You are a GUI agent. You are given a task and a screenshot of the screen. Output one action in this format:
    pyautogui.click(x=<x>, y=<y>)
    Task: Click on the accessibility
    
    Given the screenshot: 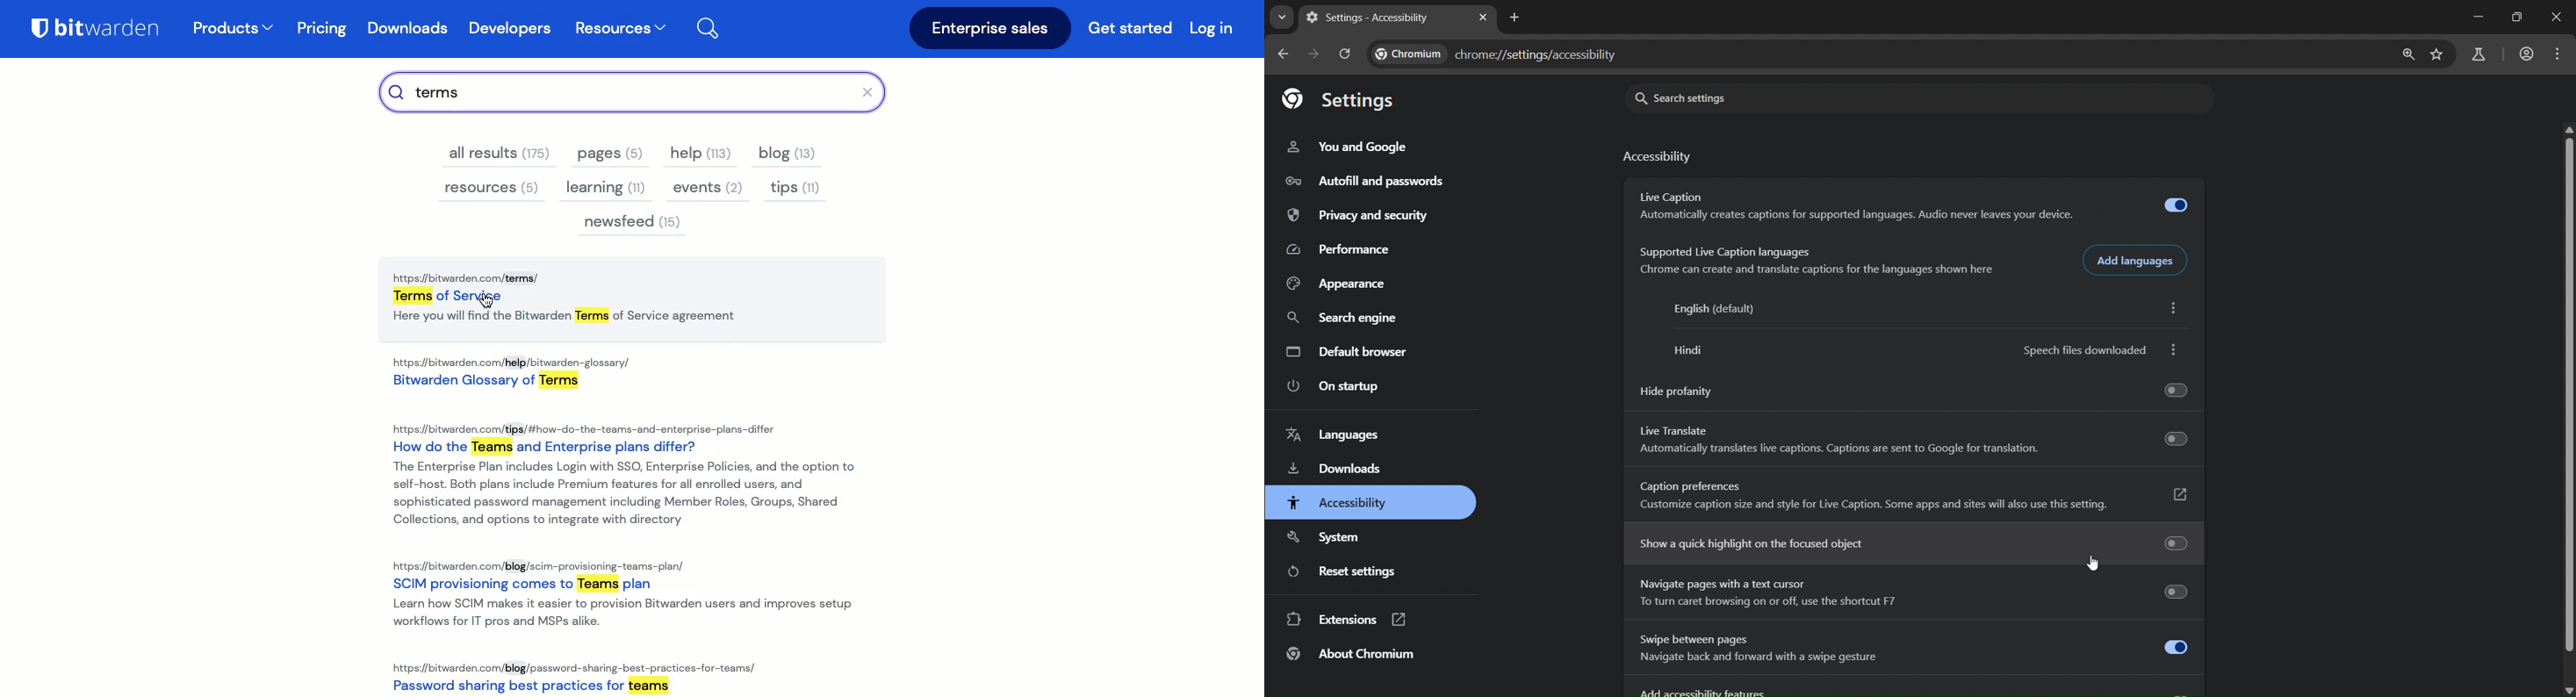 What is the action you would take?
    pyautogui.click(x=1337, y=504)
    